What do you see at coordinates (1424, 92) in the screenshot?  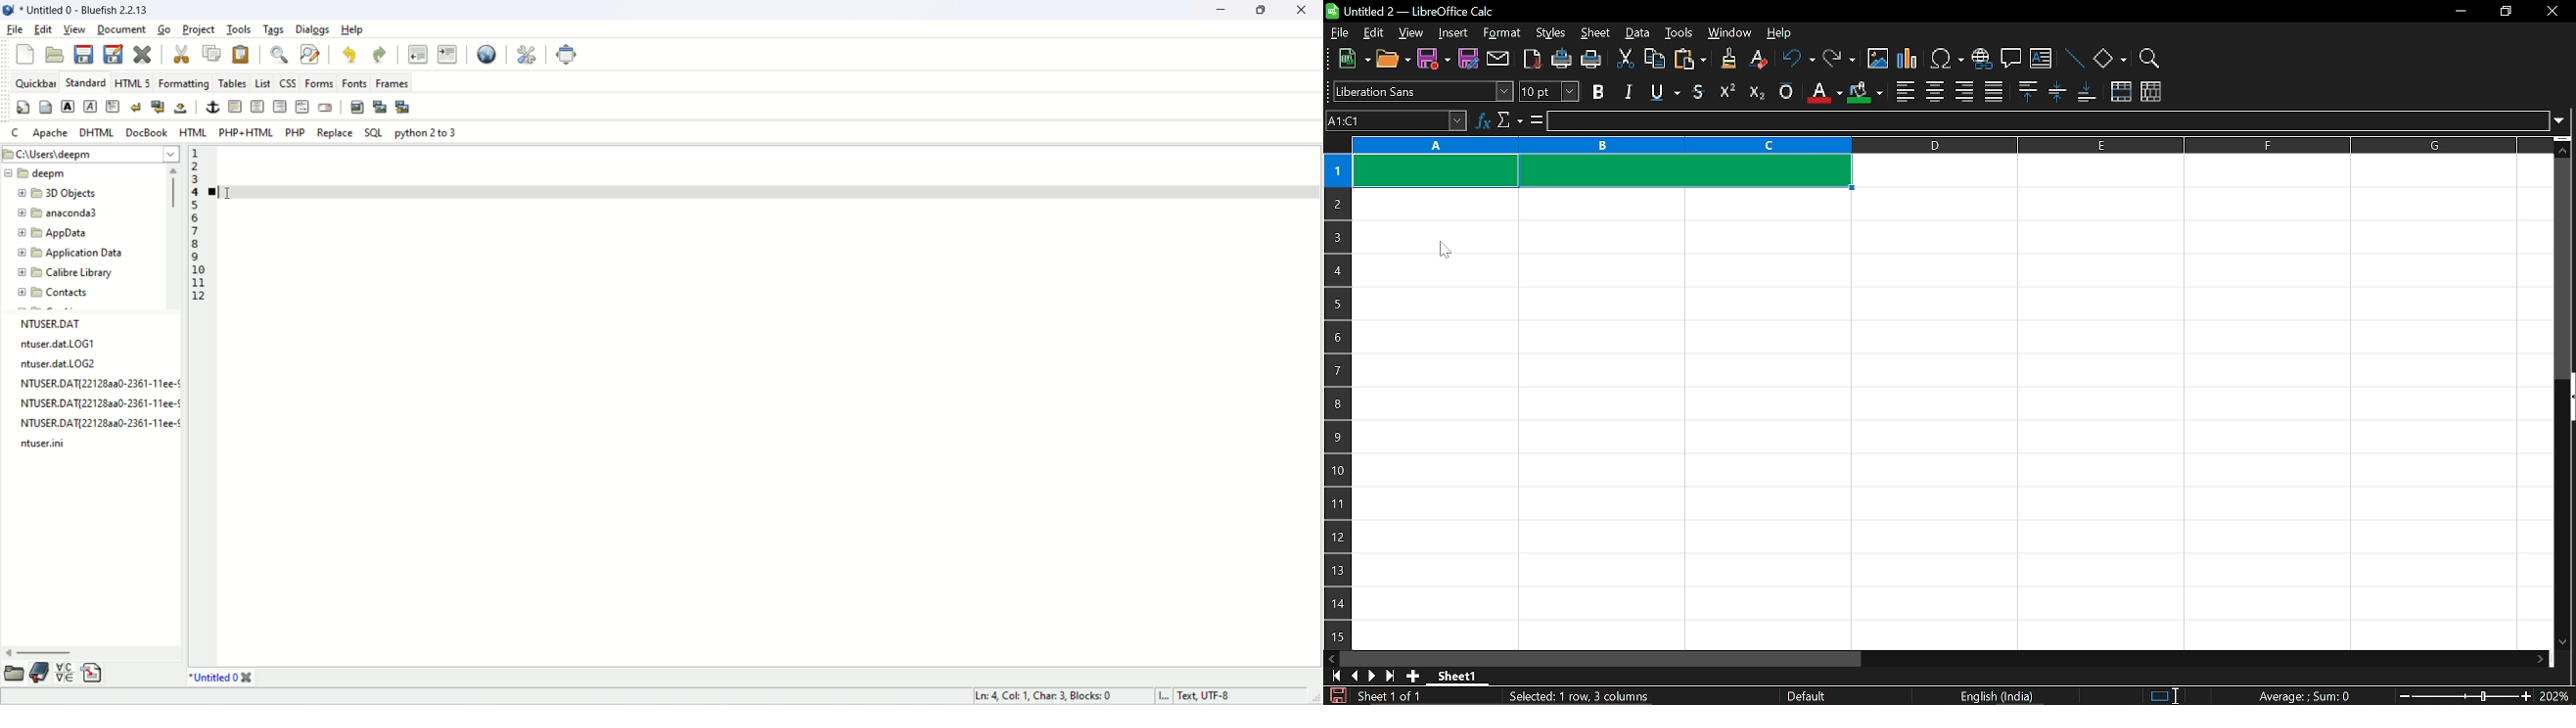 I see `text style` at bounding box center [1424, 92].